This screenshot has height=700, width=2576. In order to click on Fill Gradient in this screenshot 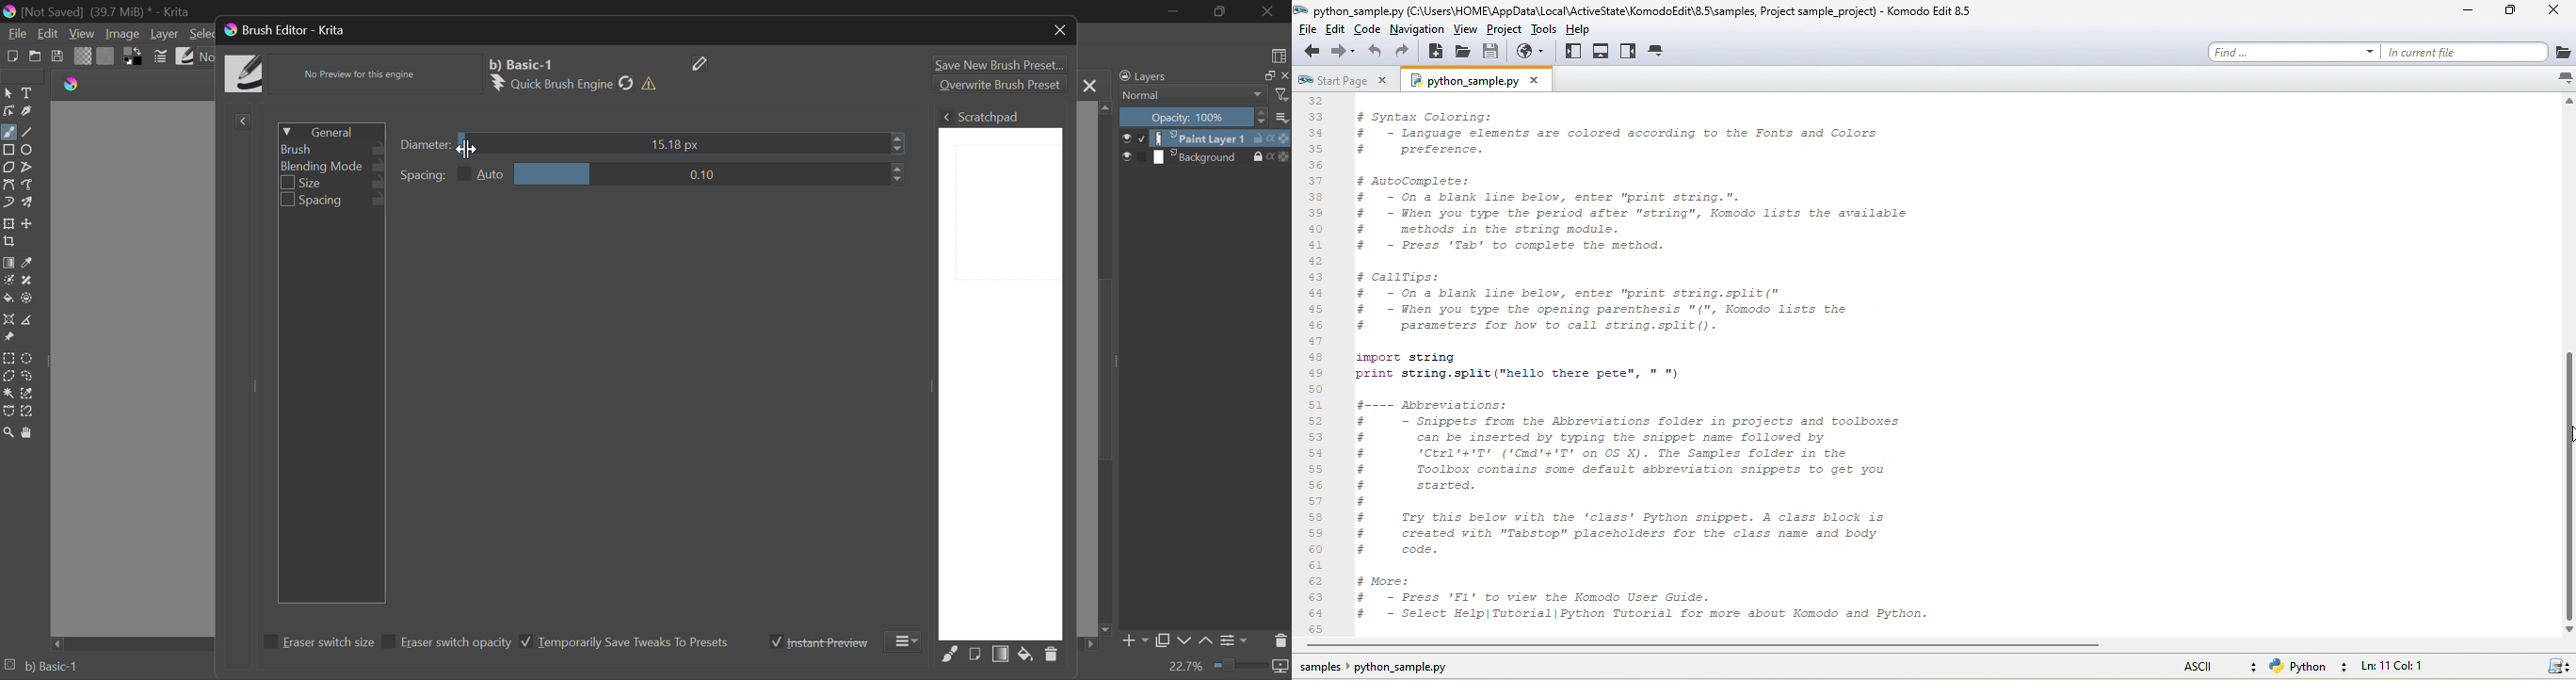, I will do `click(9, 263)`.